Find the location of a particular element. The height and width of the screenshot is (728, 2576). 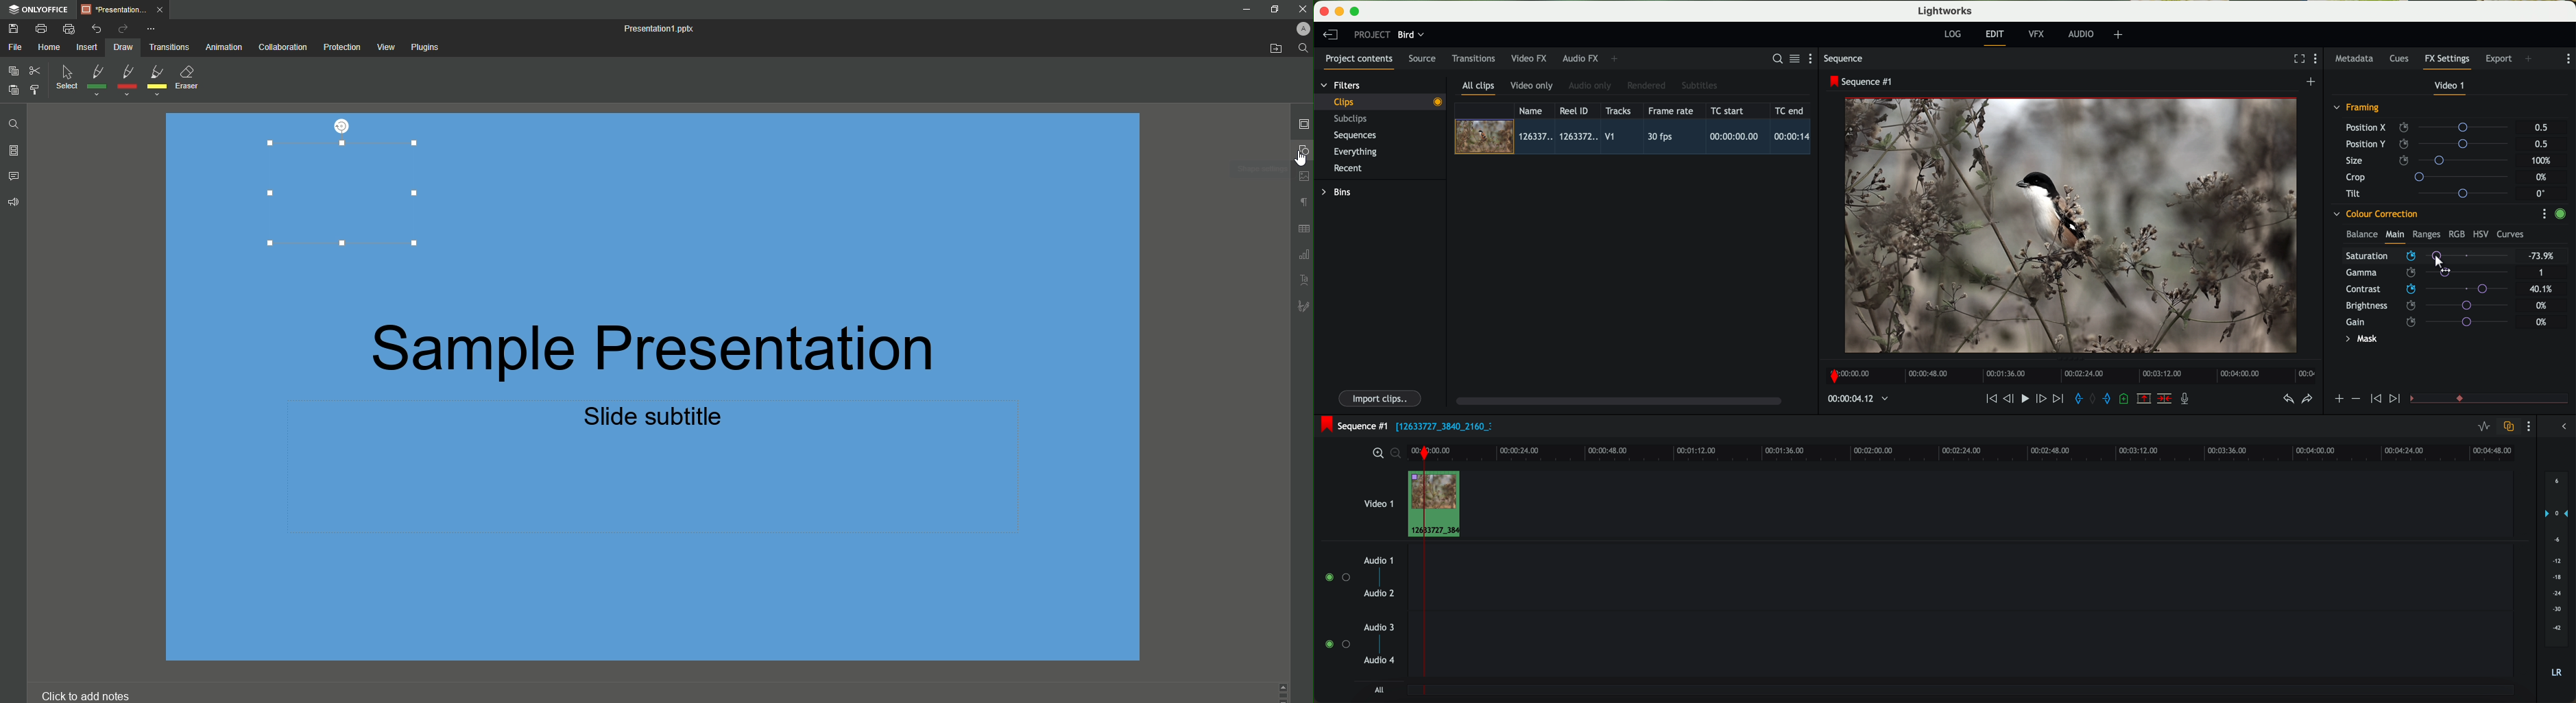

audio only is located at coordinates (1591, 86).